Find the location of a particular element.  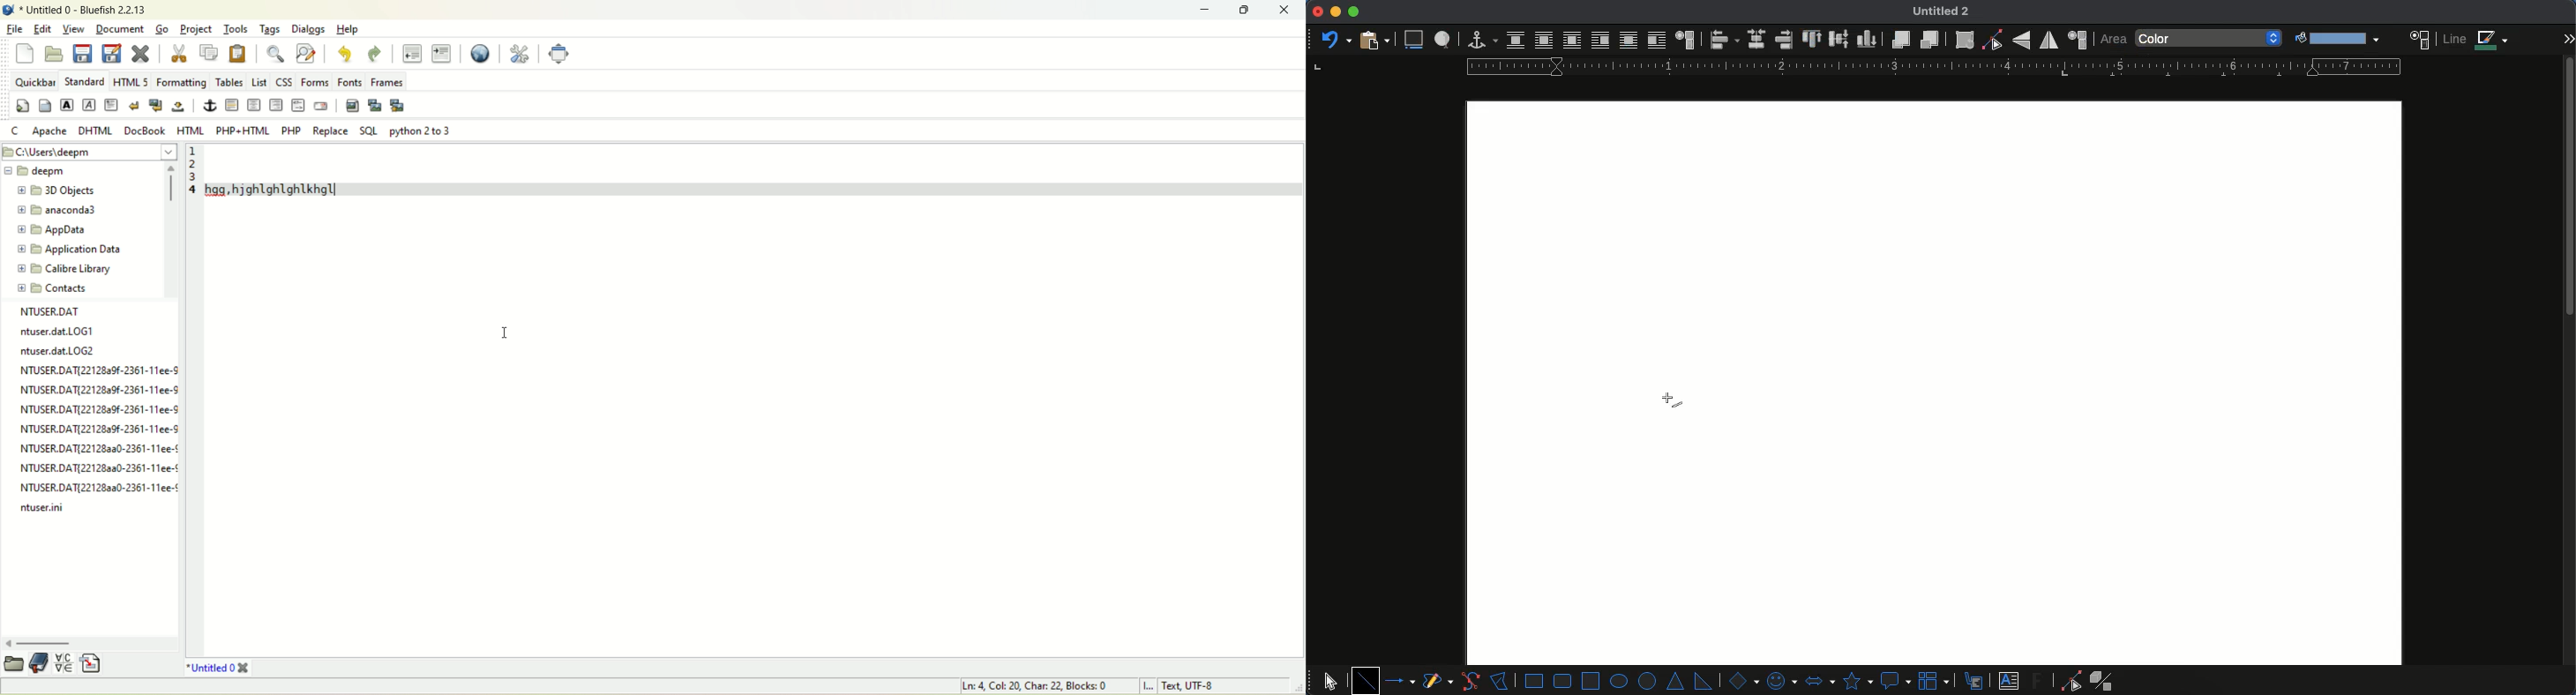

back one is located at coordinates (1928, 39).